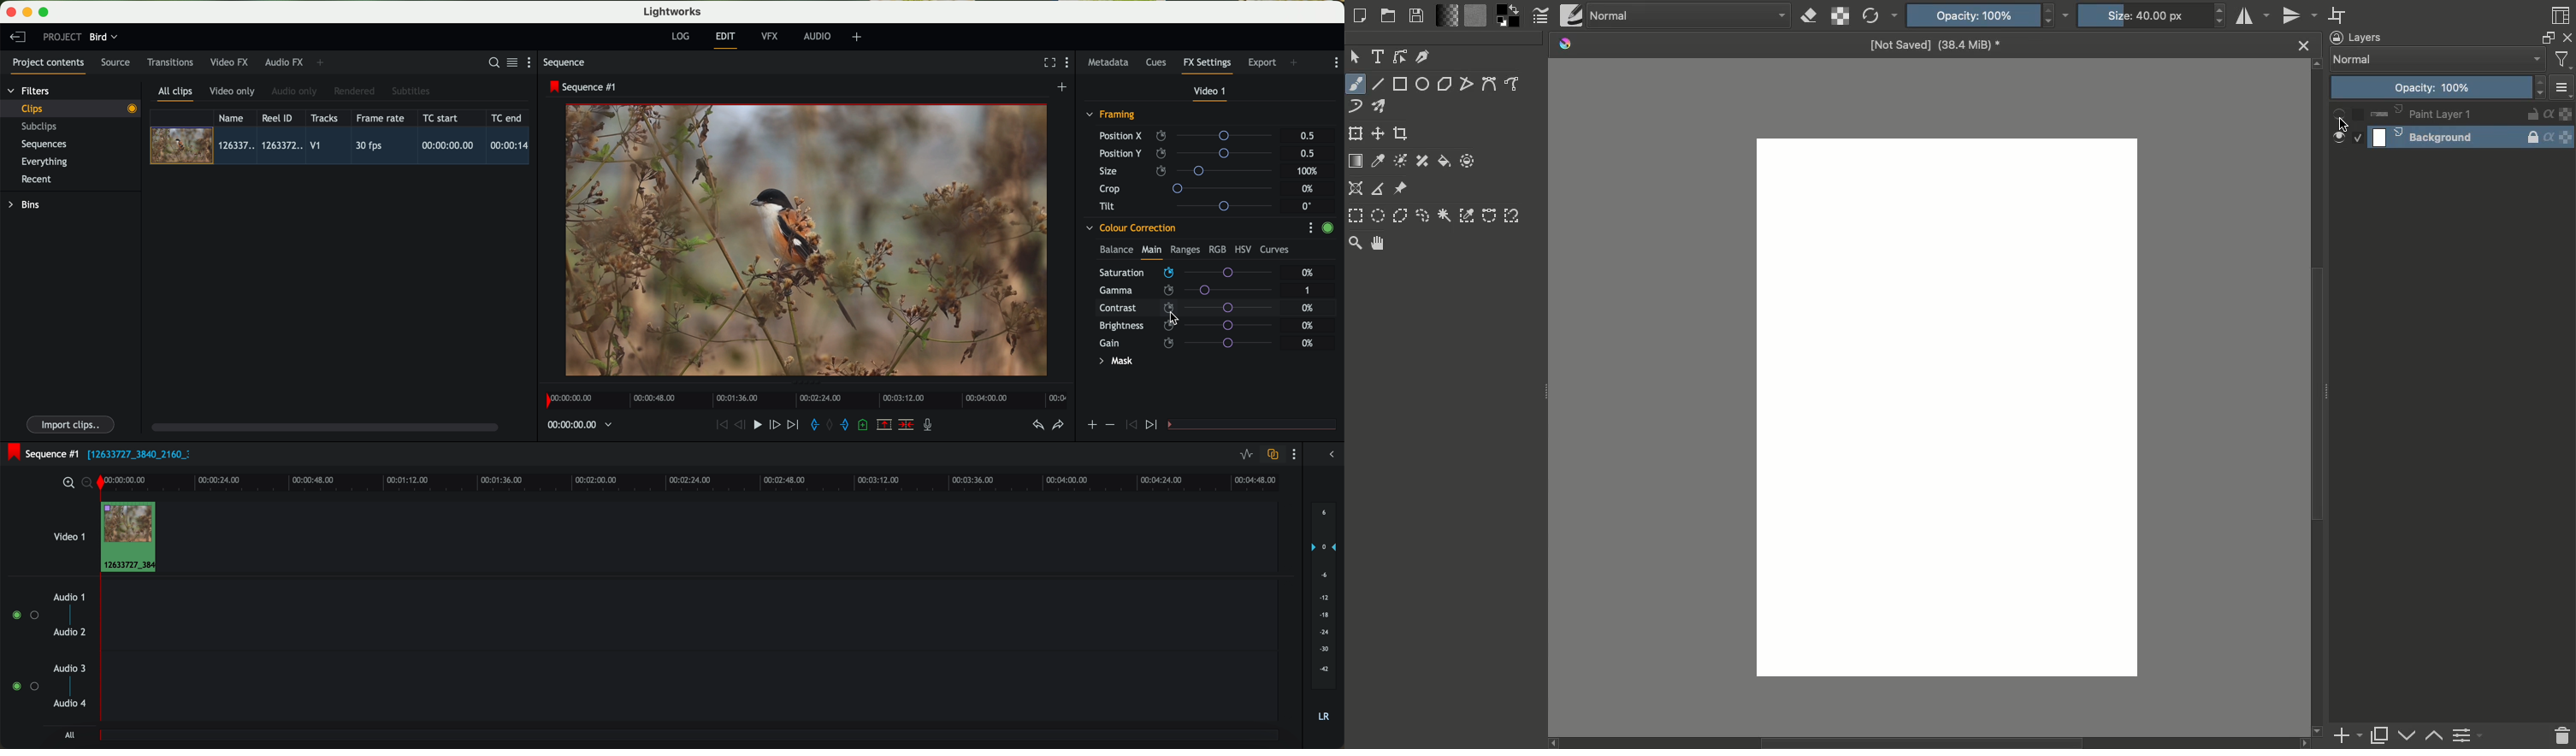 The width and height of the screenshot is (2576, 756). Describe the element at coordinates (850, 424) in the screenshot. I see `add 'out' mark` at that location.